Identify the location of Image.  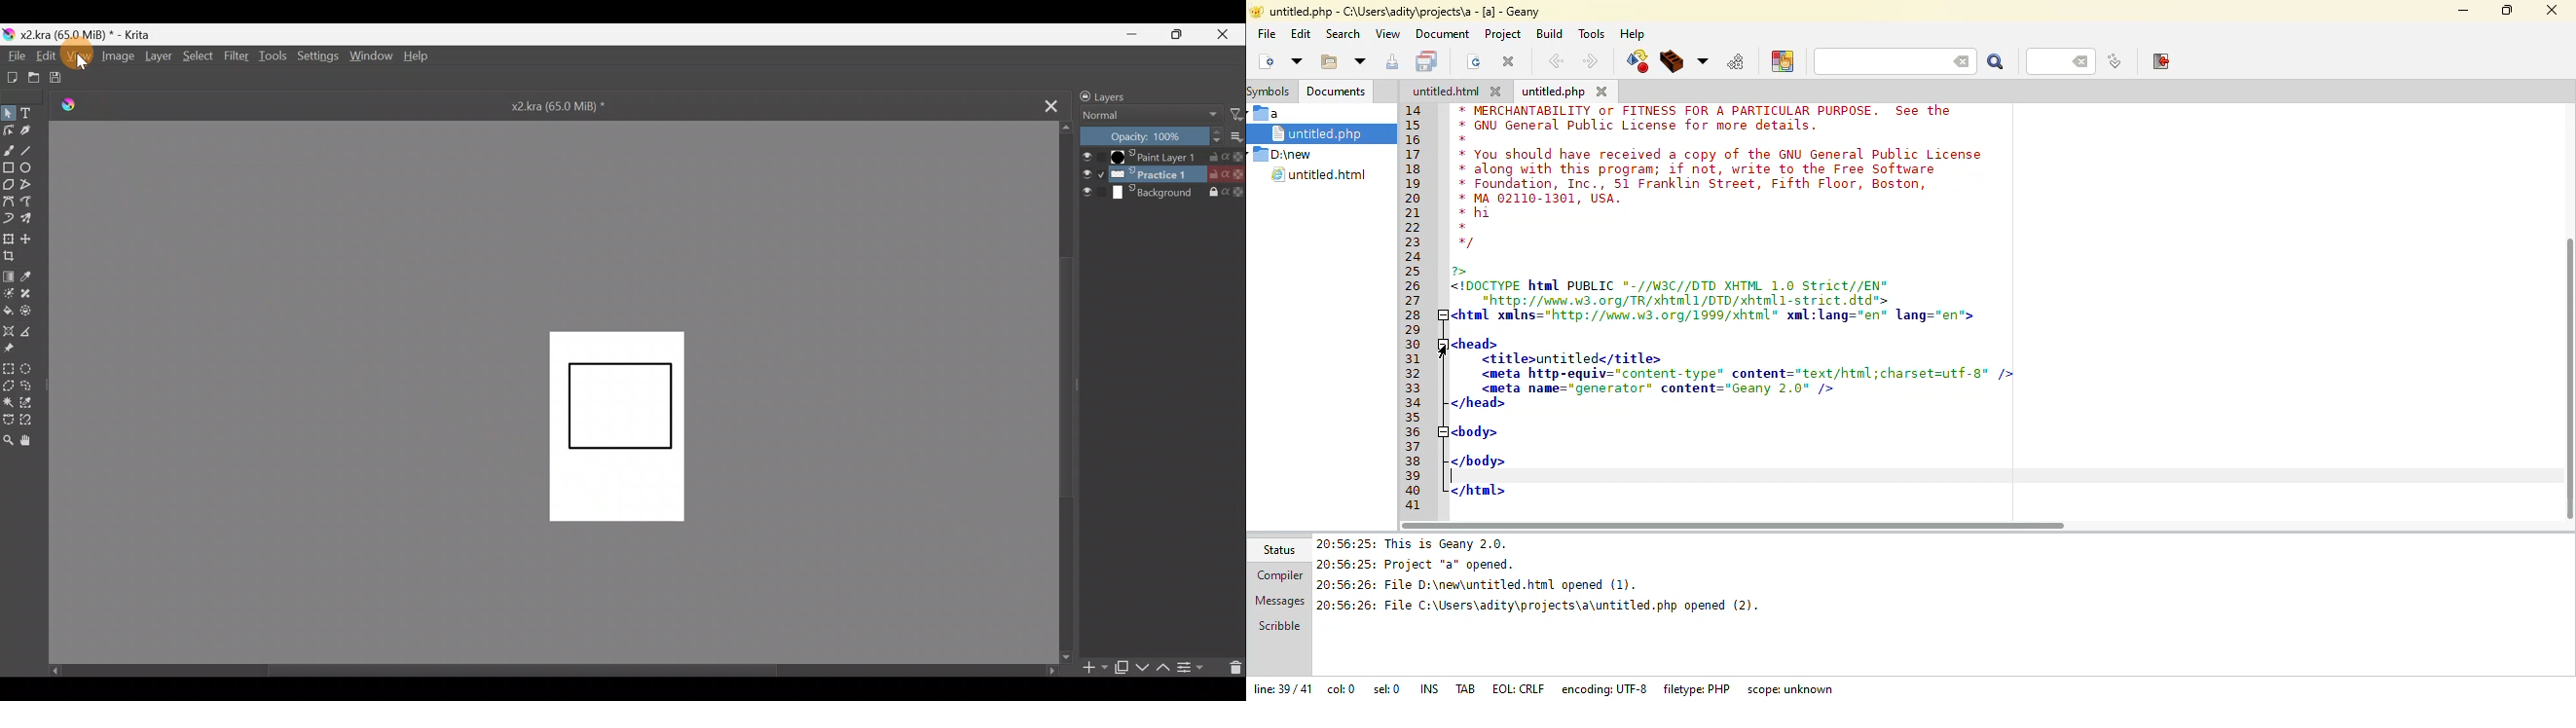
(116, 56).